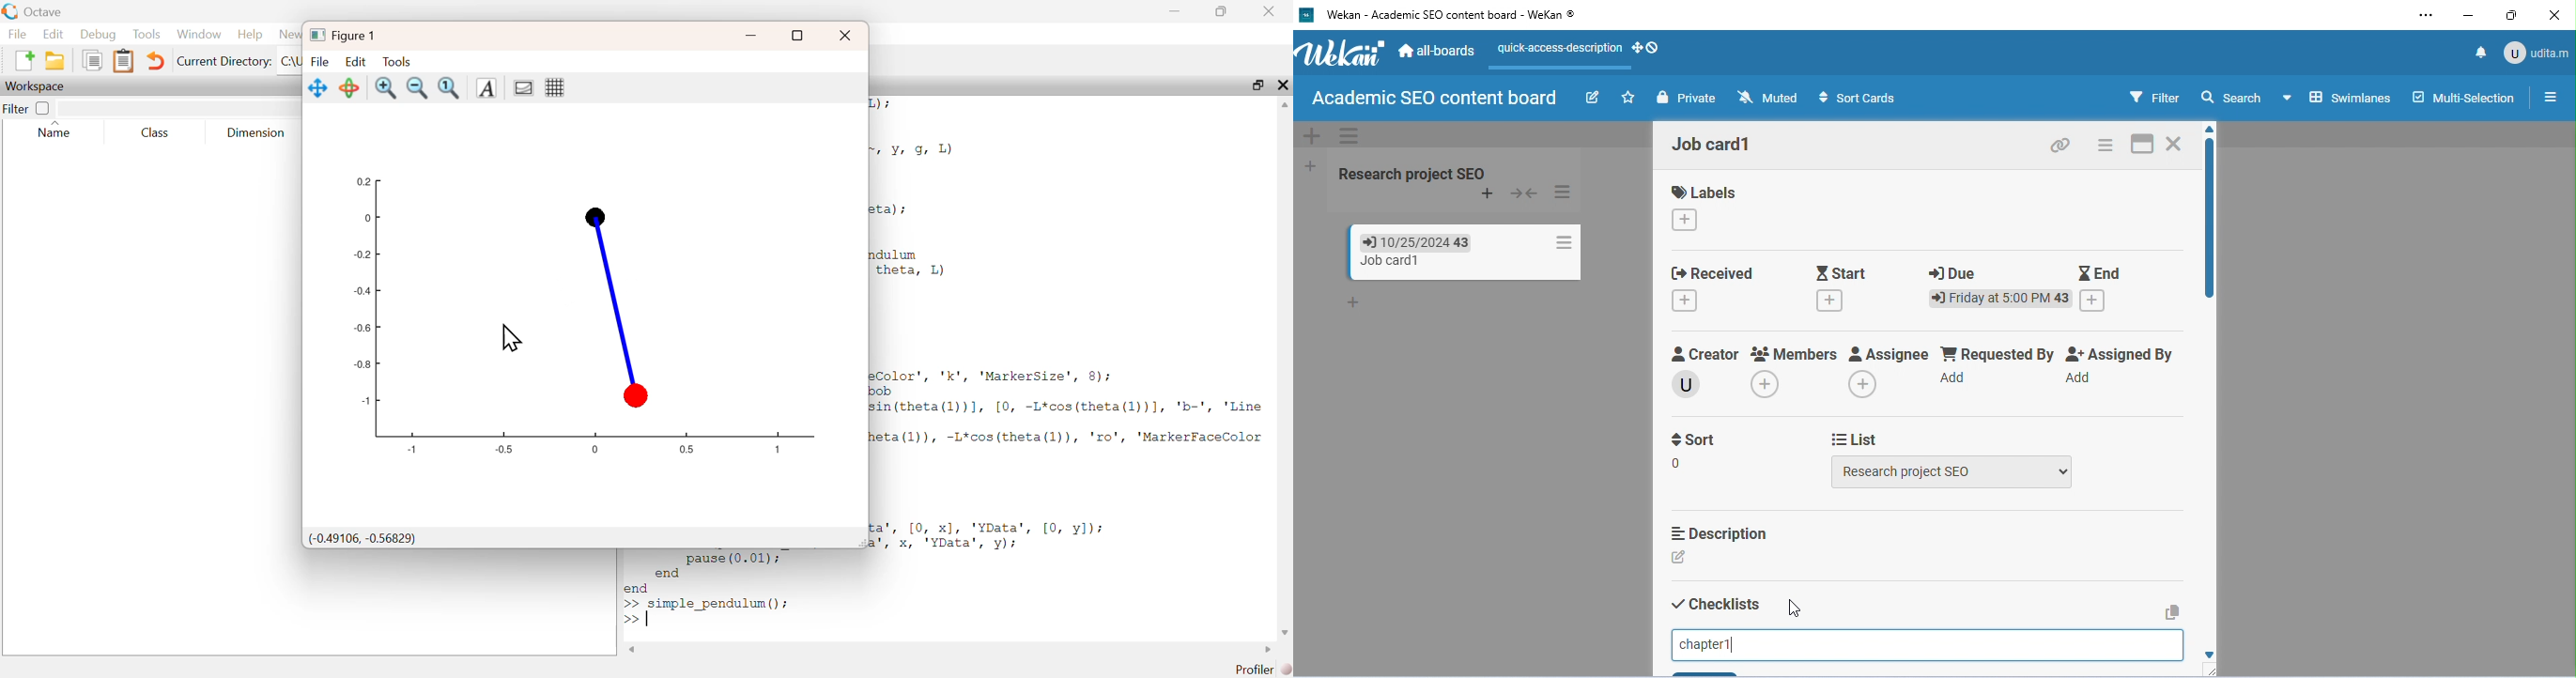 This screenshot has height=700, width=2576. What do you see at coordinates (1284, 633) in the screenshot?
I see `Scroll down` at bounding box center [1284, 633].